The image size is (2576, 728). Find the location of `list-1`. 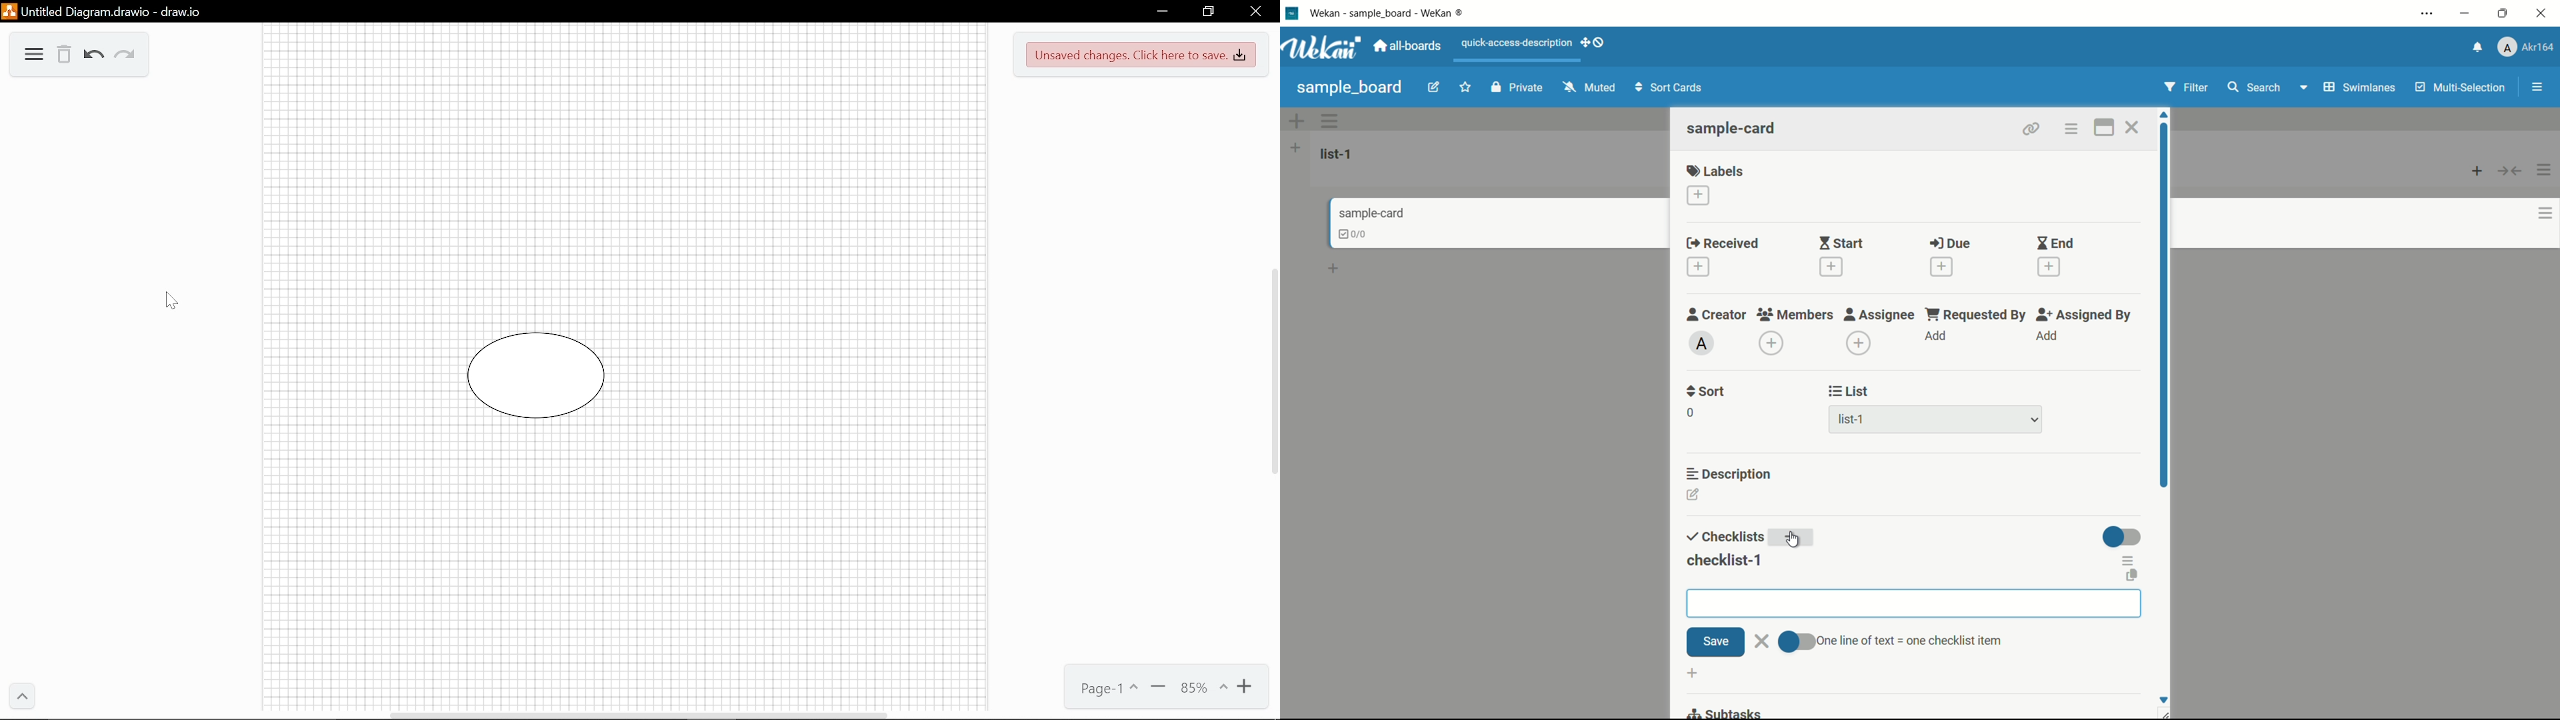

list-1 is located at coordinates (1339, 153).